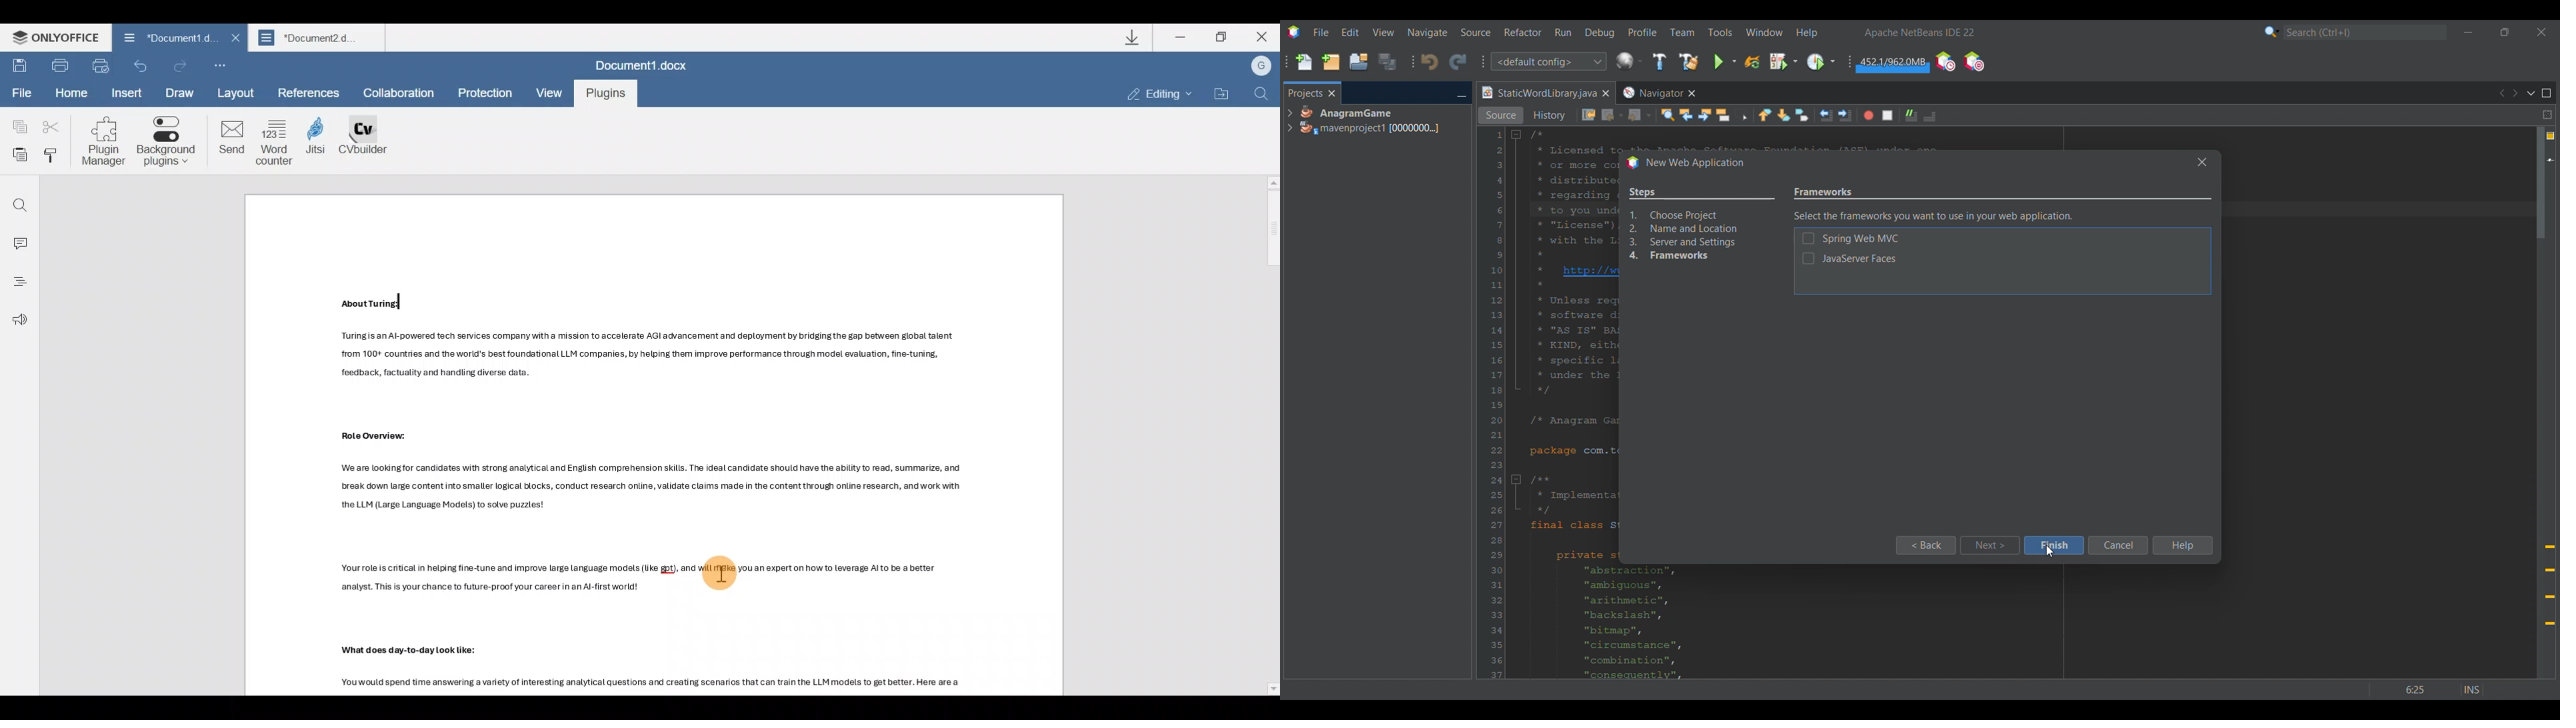 This screenshot has height=728, width=2576. I want to click on , so click(723, 574).